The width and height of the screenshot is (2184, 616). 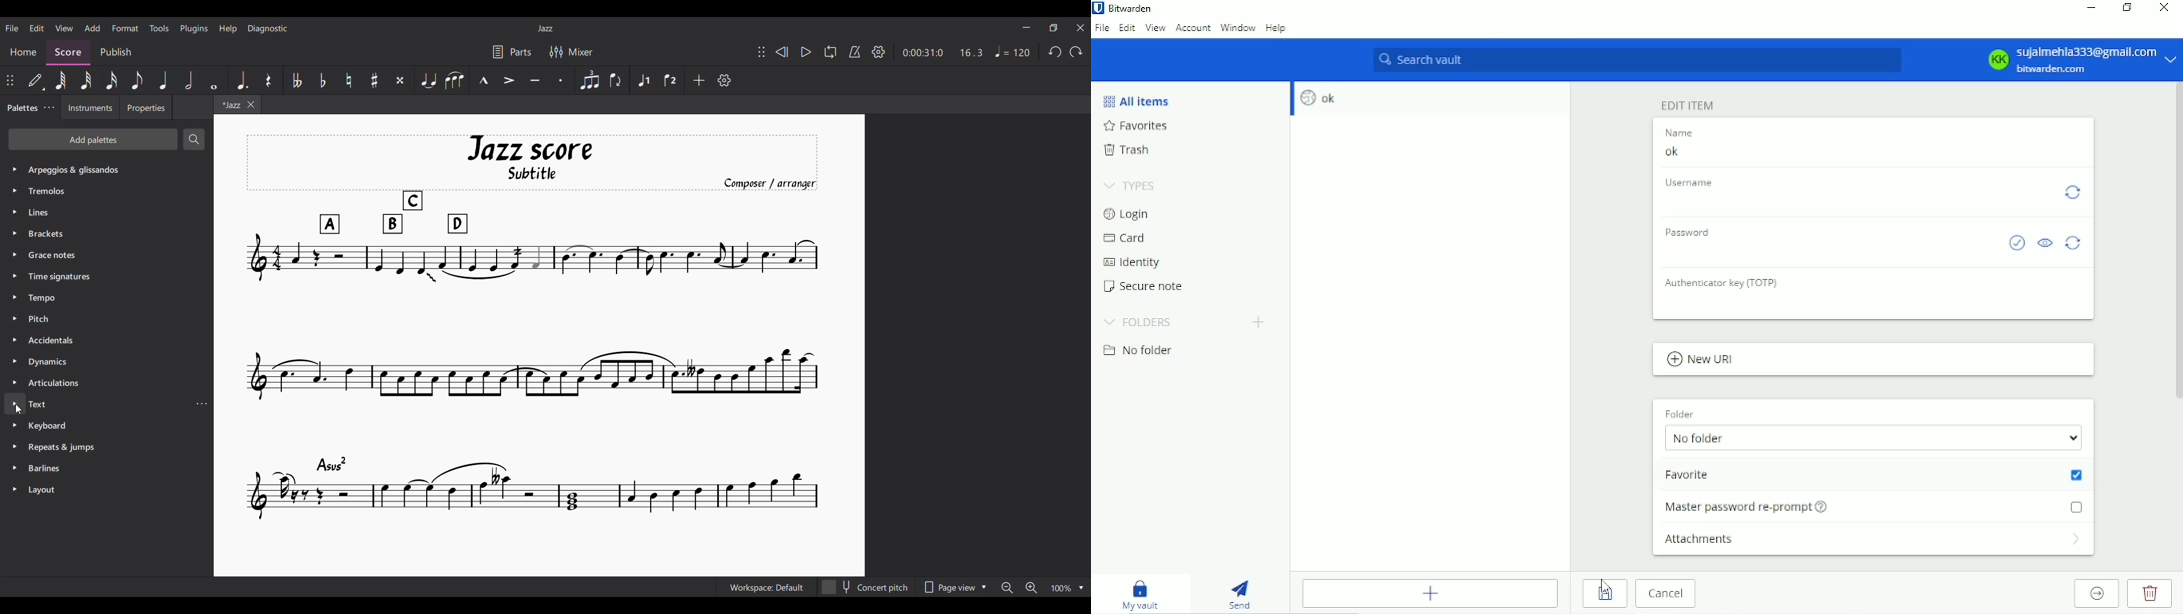 What do you see at coordinates (214, 80) in the screenshot?
I see `Whole note` at bounding box center [214, 80].